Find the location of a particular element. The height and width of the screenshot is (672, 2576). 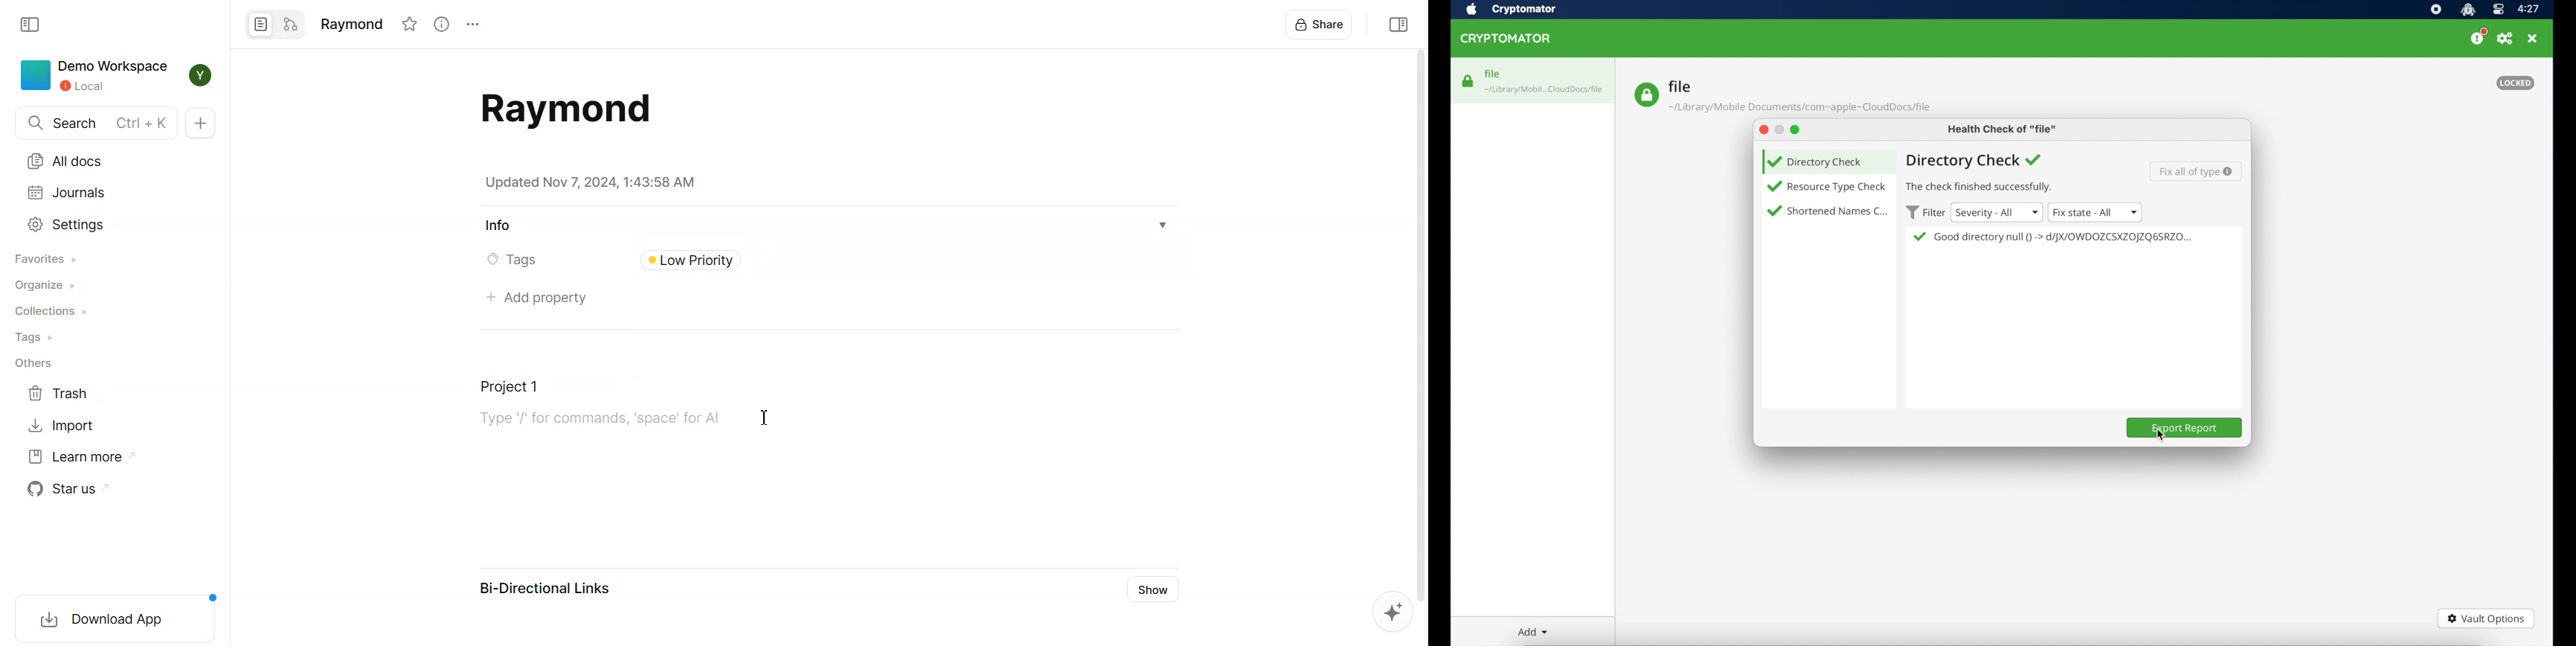

fix all of  type is located at coordinates (2197, 170).